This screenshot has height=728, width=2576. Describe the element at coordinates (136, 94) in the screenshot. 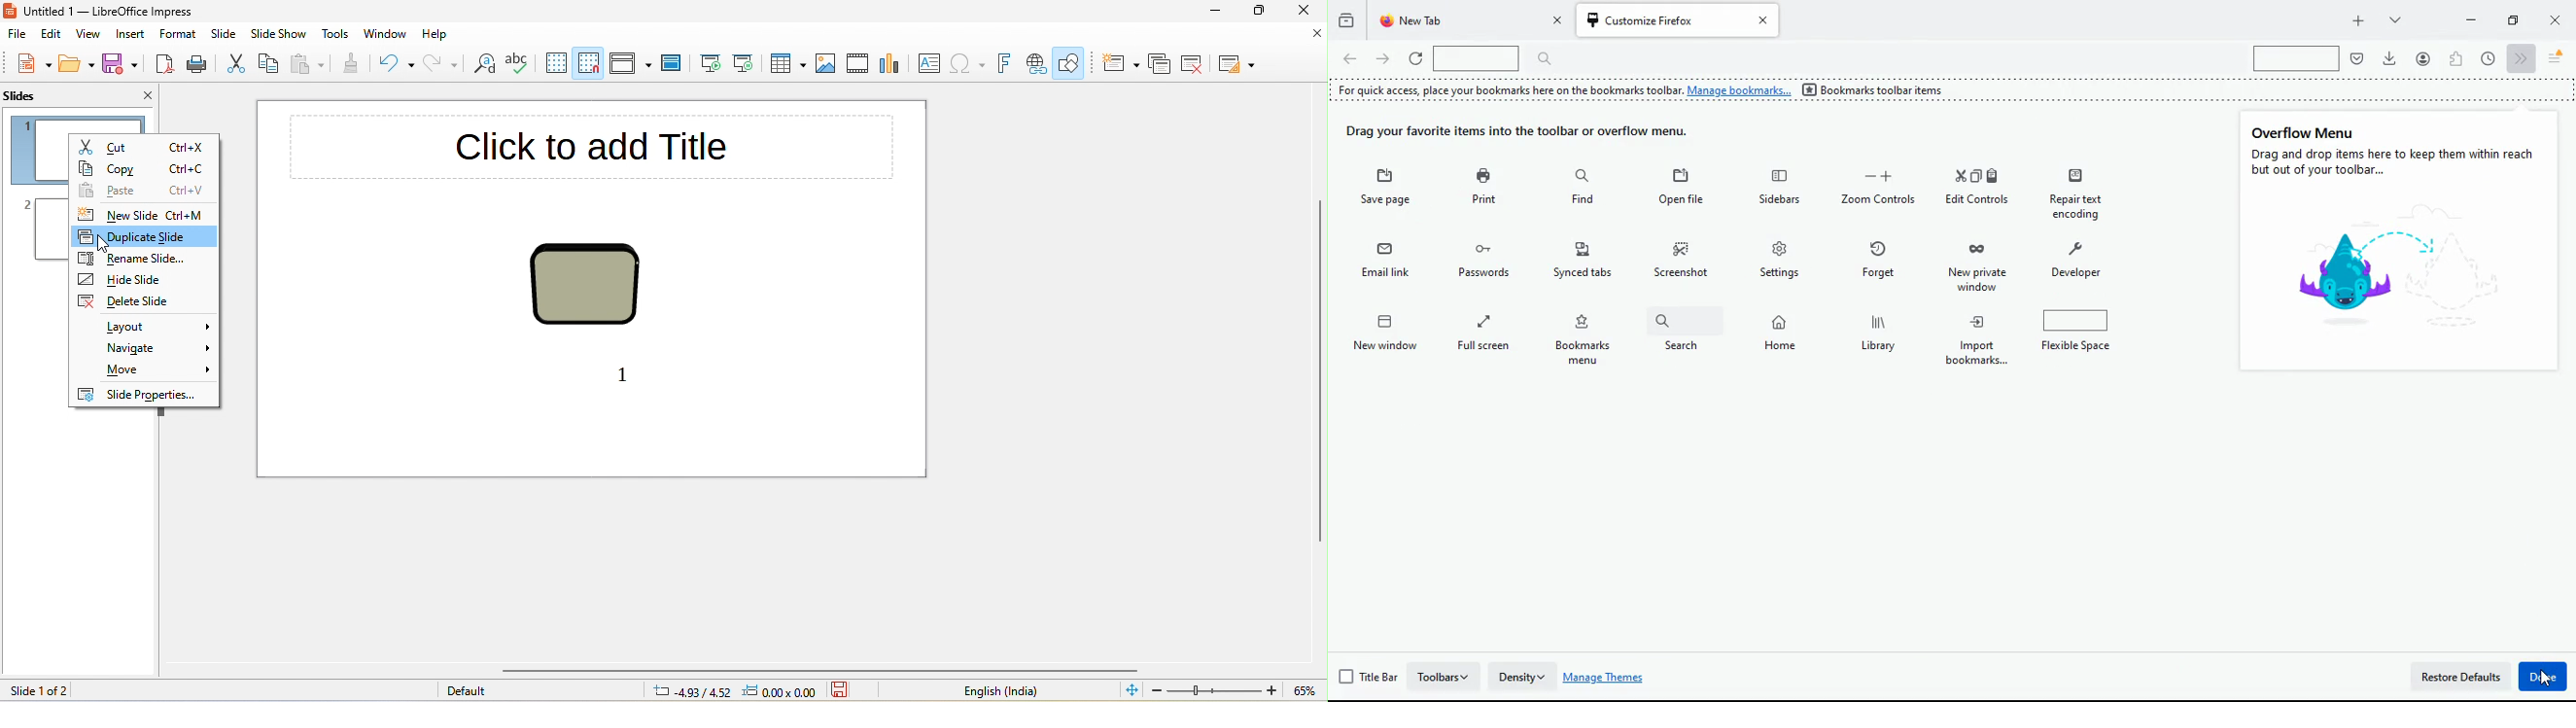

I see `close` at that location.